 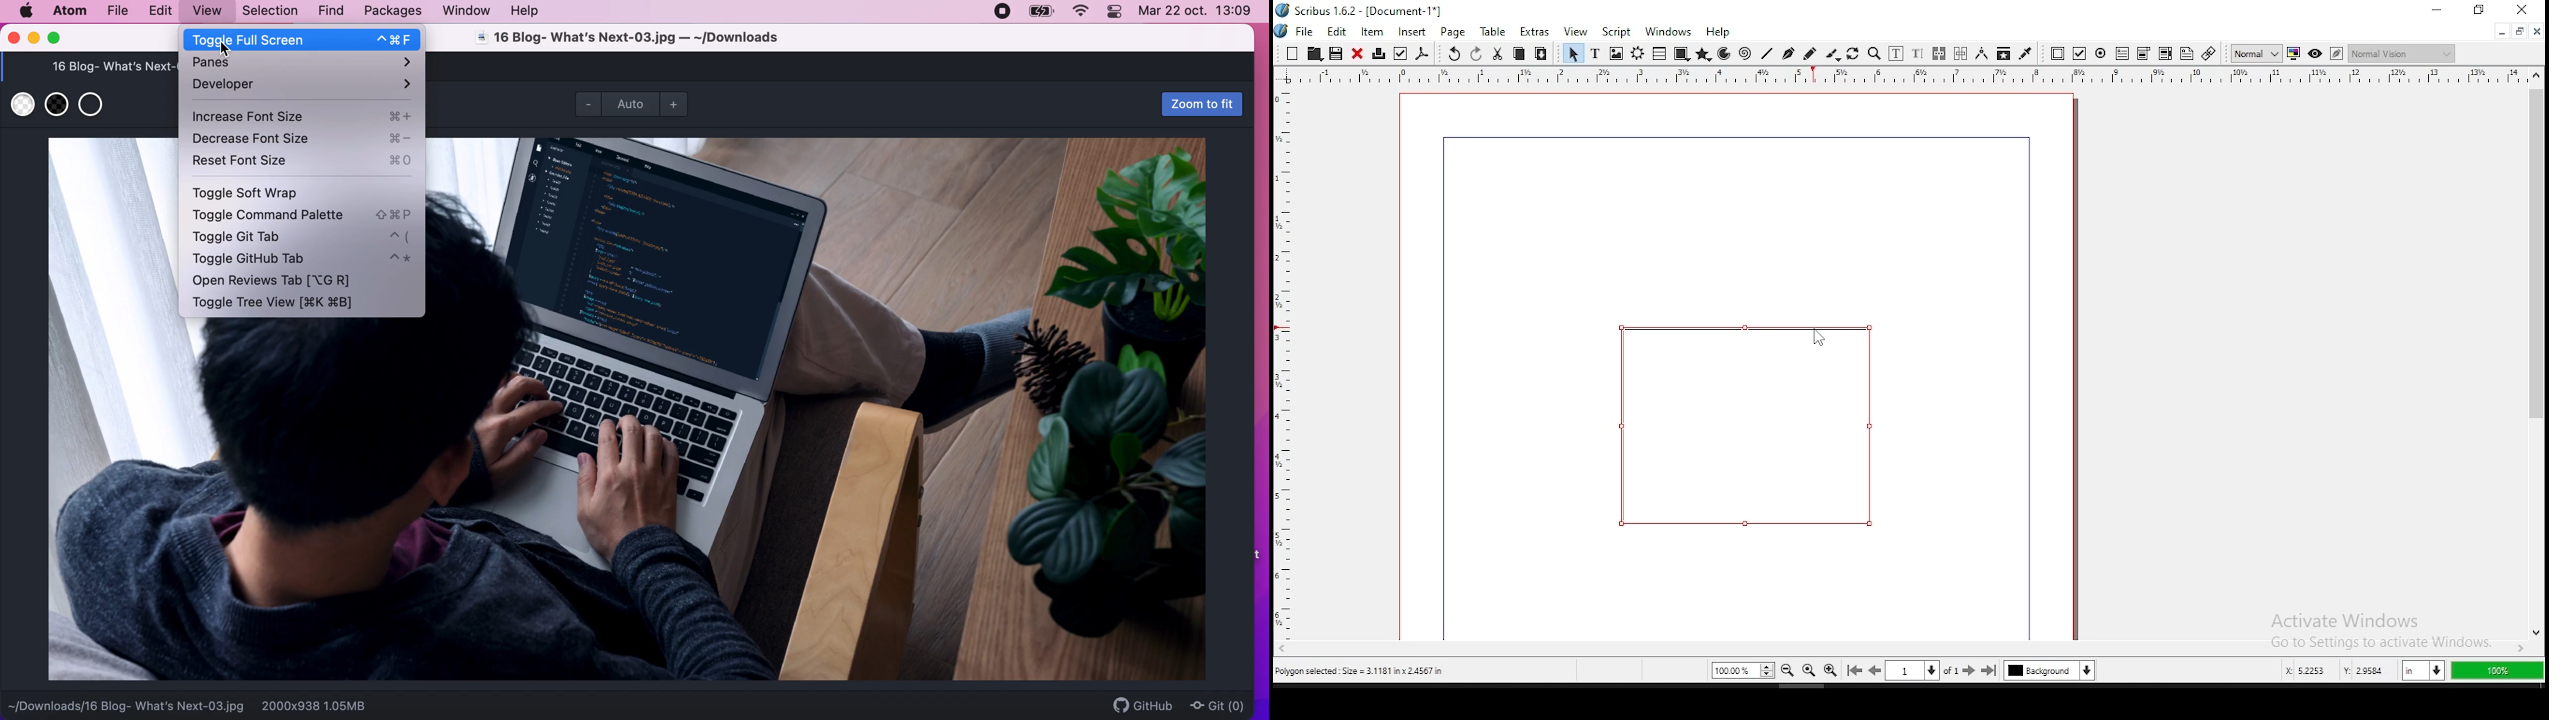 What do you see at coordinates (1743, 670) in the screenshot?
I see `zoom 100%` at bounding box center [1743, 670].